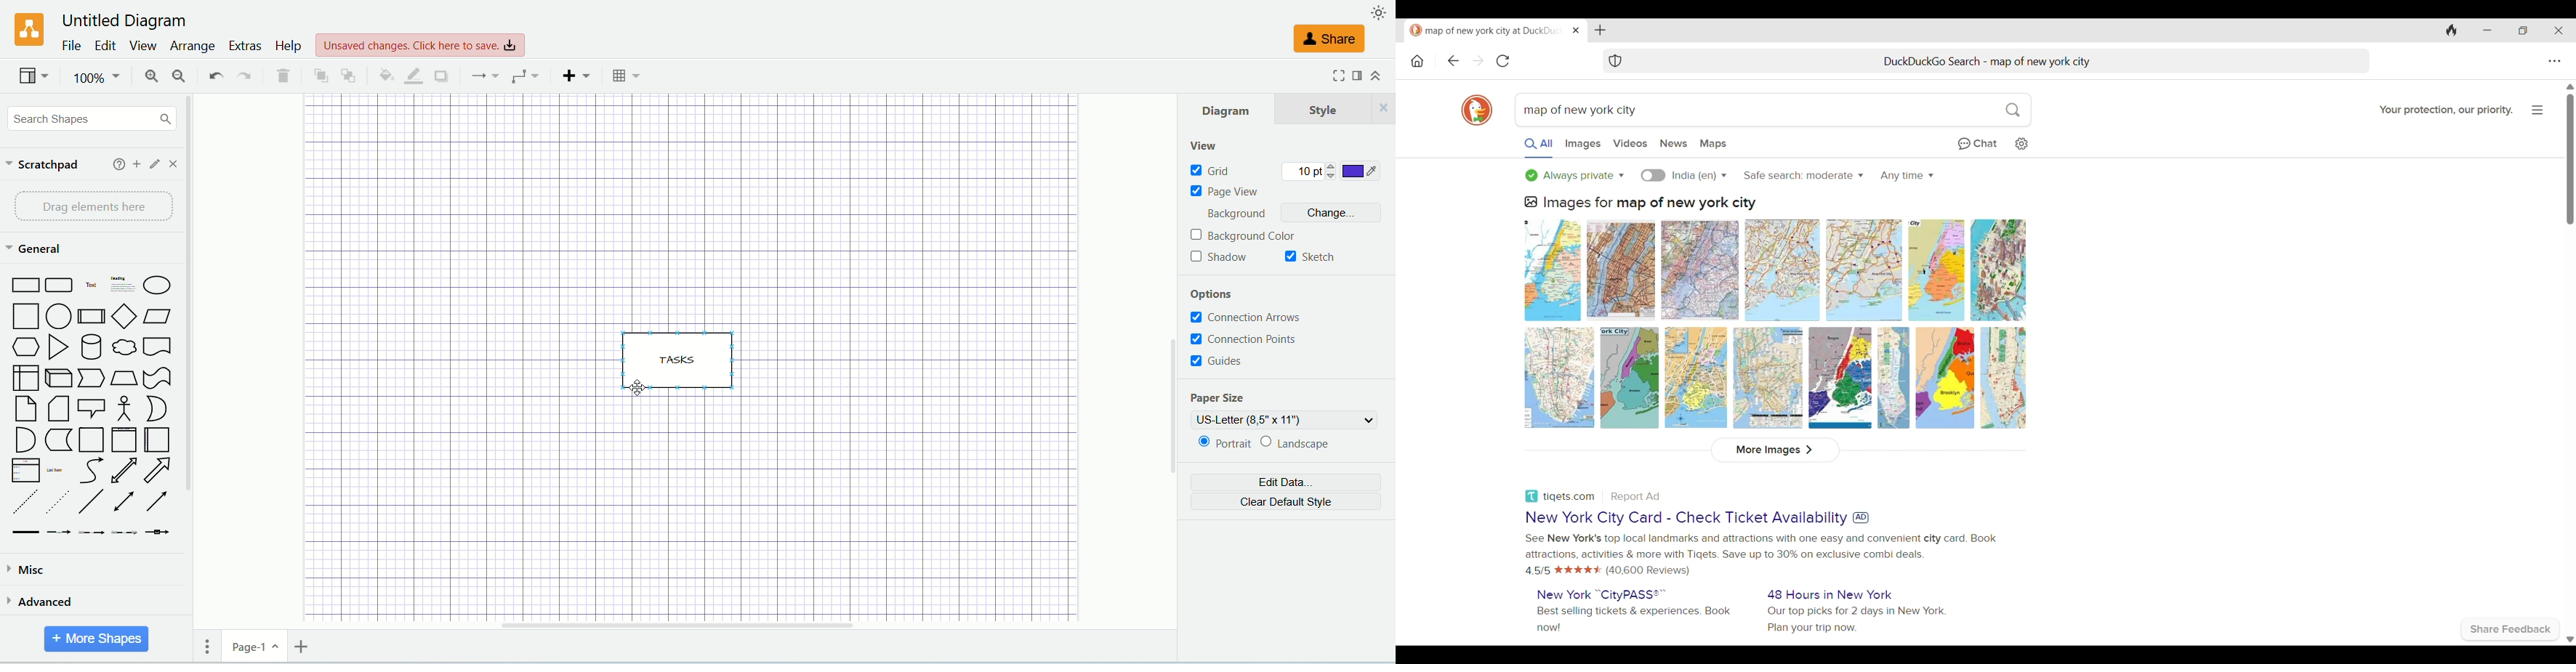 Image resolution: width=2576 pixels, height=672 pixels. I want to click on Bidirectional Arrow, so click(124, 470).